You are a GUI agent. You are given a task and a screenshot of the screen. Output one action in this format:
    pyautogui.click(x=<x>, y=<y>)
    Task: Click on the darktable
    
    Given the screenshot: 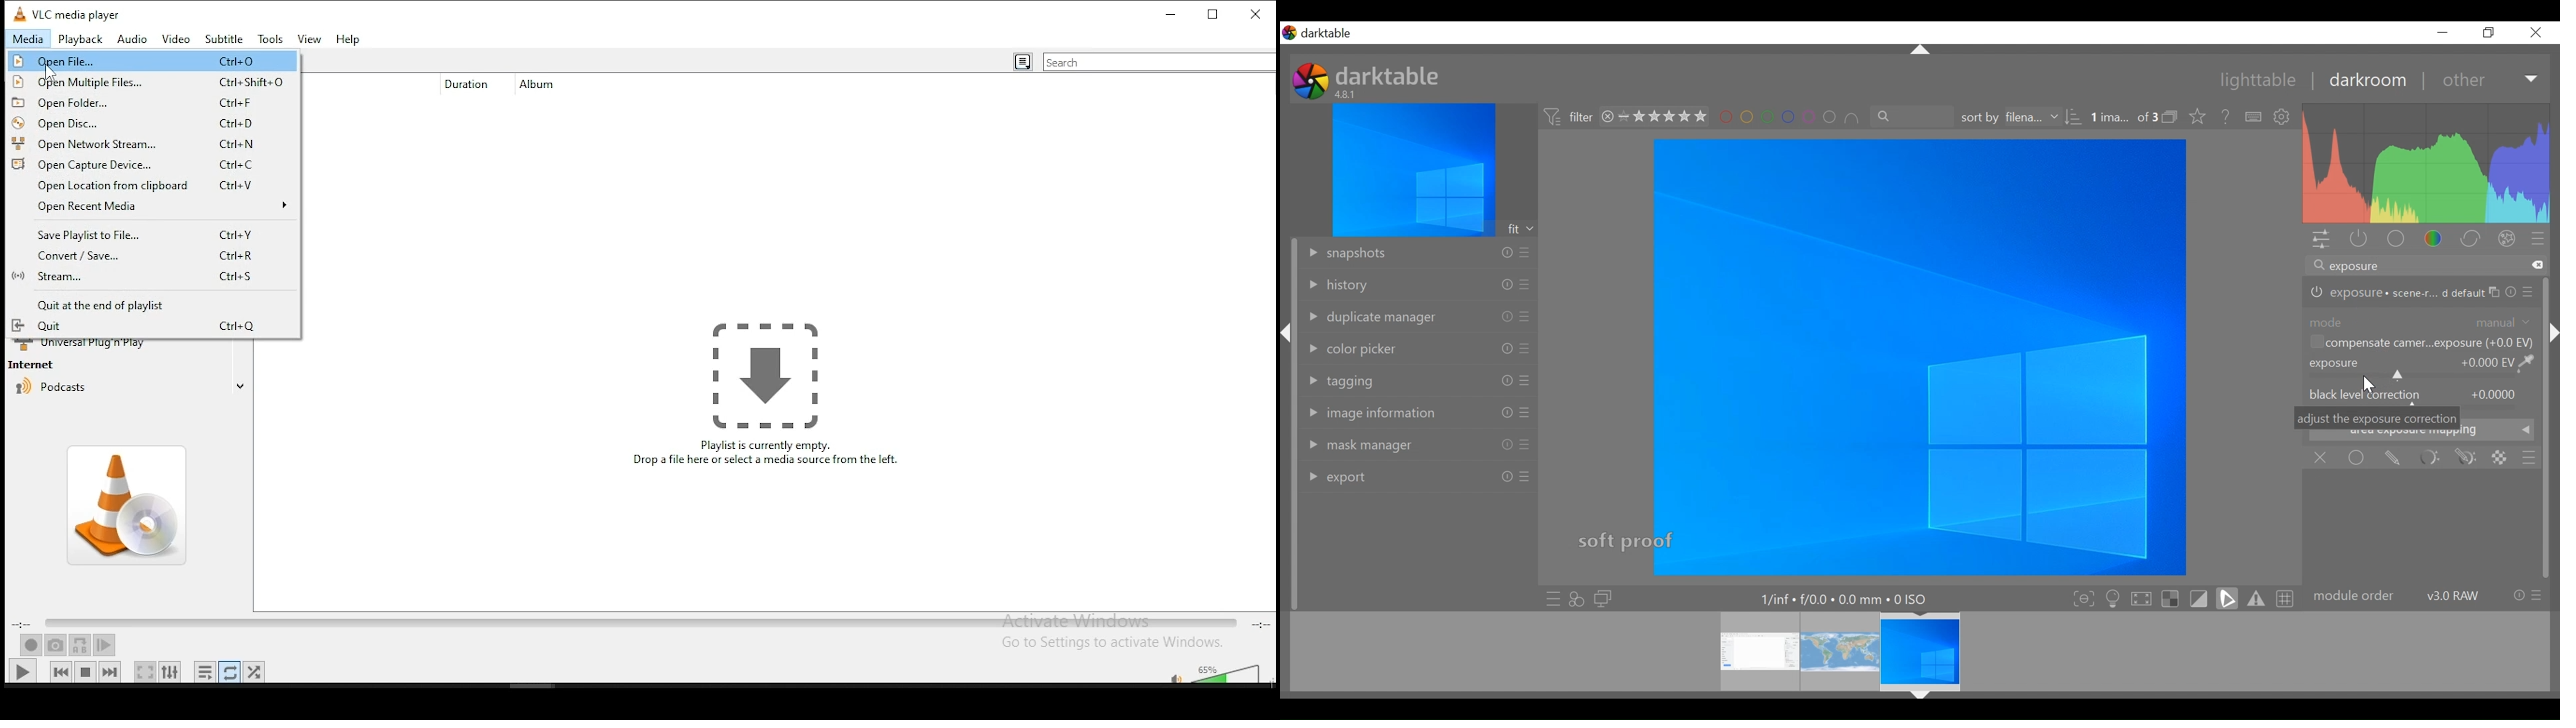 What is the action you would take?
    pyautogui.click(x=1331, y=33)
    